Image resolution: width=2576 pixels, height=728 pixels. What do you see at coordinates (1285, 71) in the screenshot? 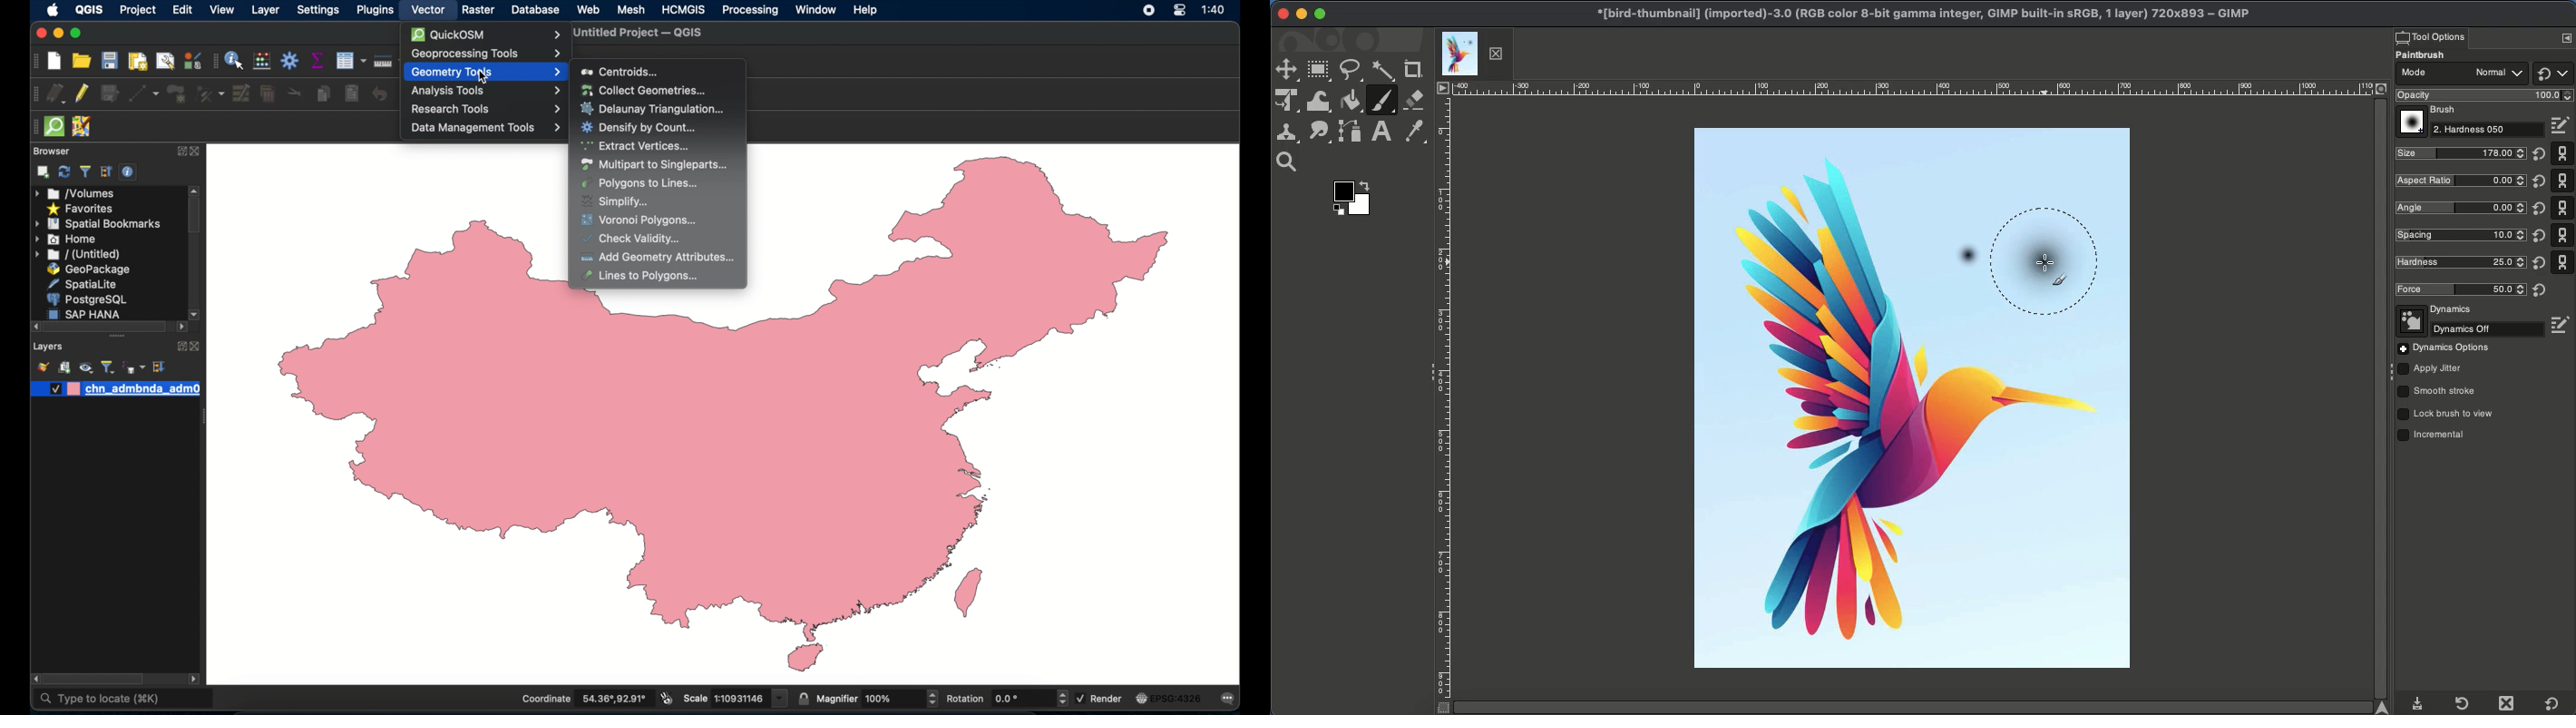
I see `Move tool` at bounding box center [1285, 71].